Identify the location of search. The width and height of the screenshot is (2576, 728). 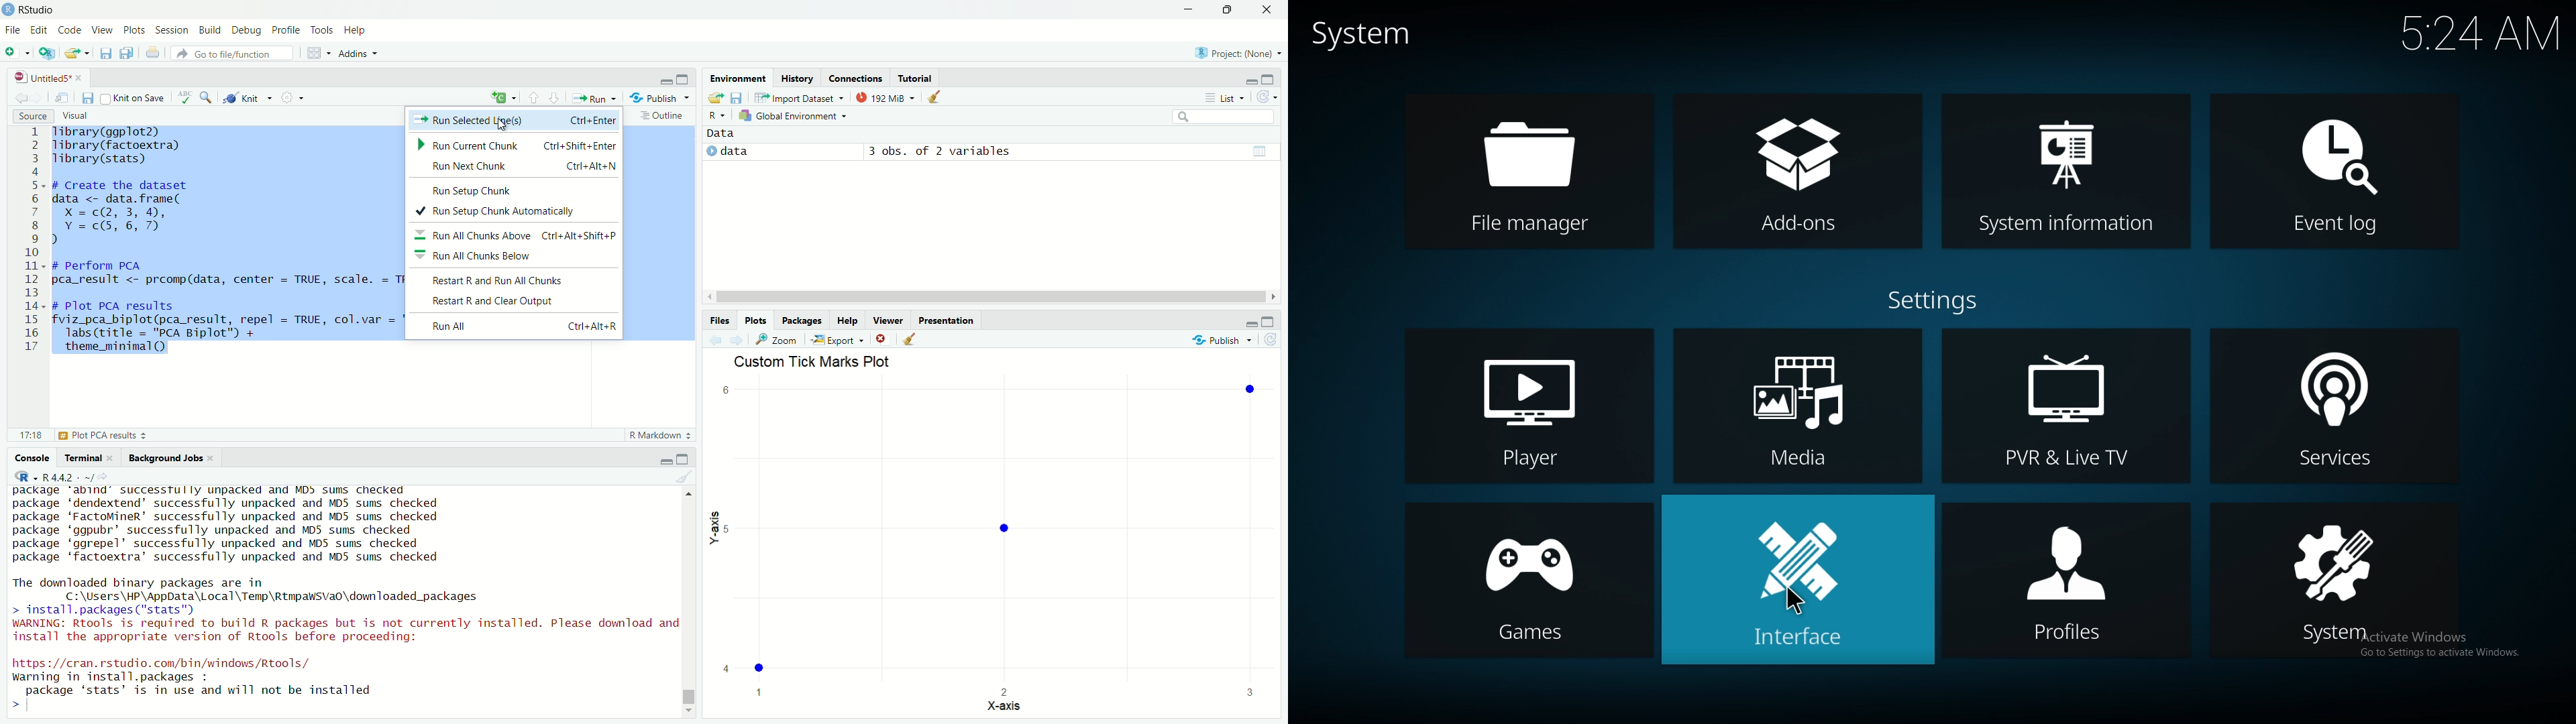
(1225, 117).